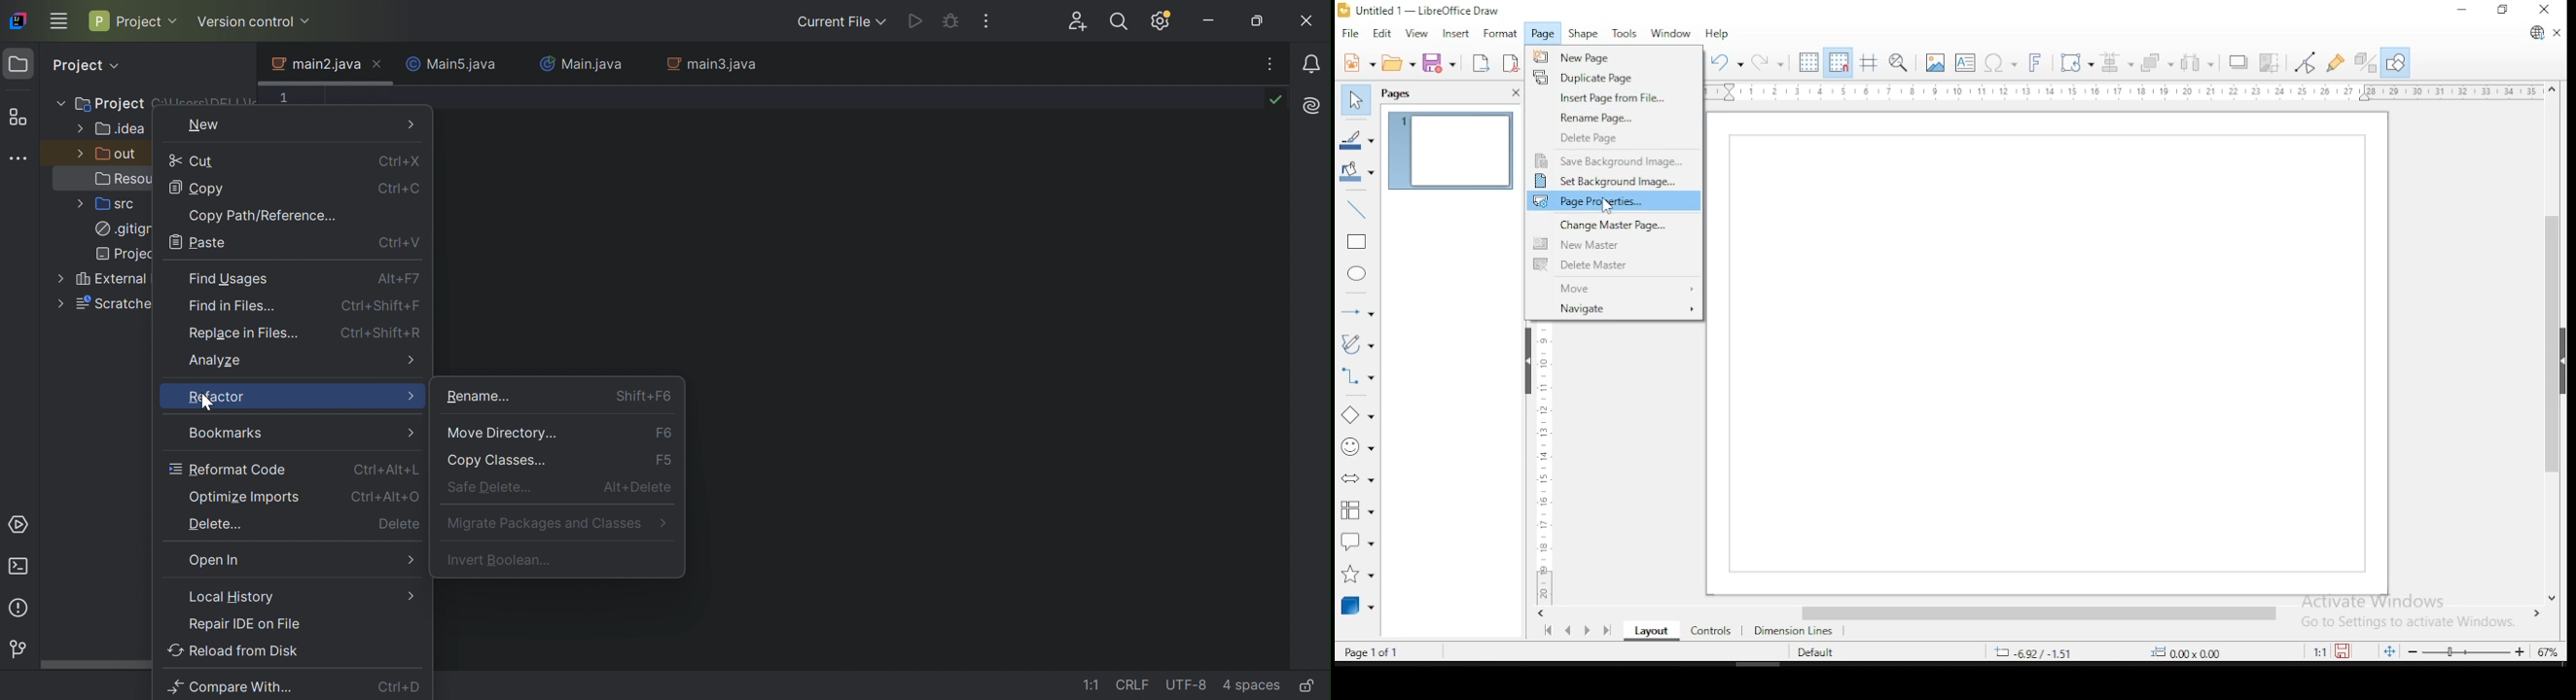  I want to click on save, so click(2347, 650).